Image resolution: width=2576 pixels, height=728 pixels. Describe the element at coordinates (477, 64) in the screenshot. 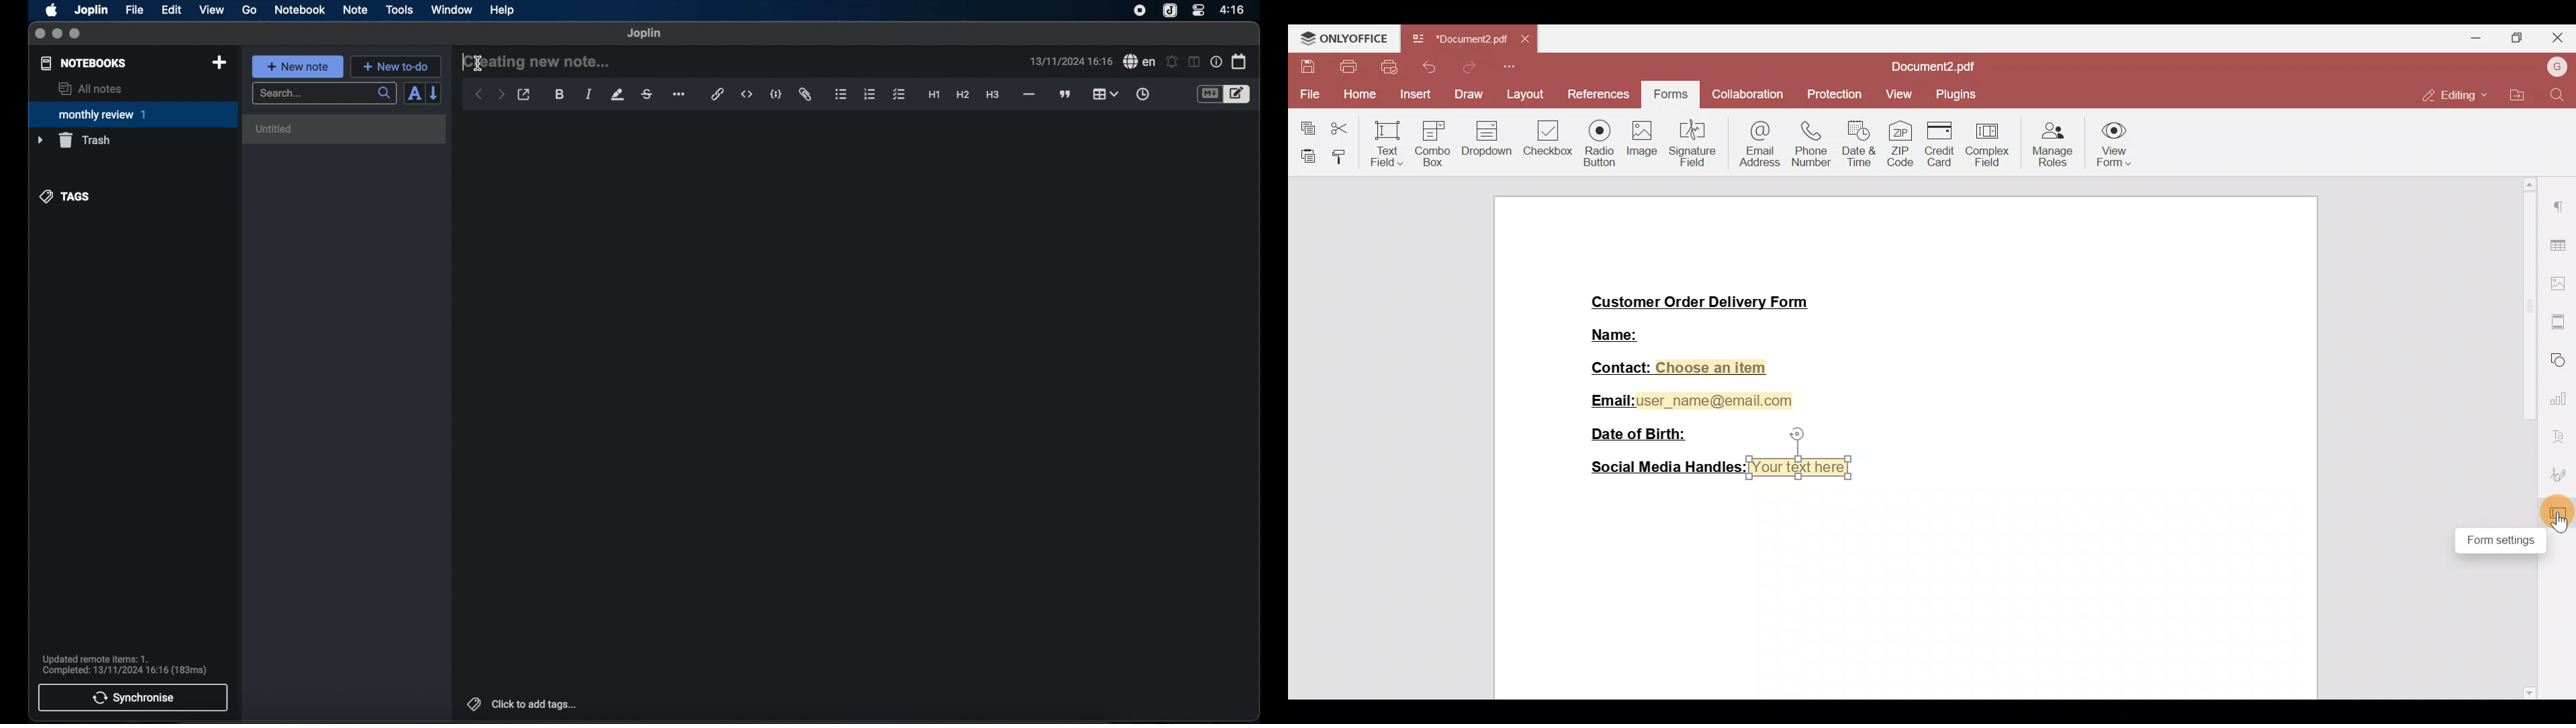

I see `I beam cursor` at that location.